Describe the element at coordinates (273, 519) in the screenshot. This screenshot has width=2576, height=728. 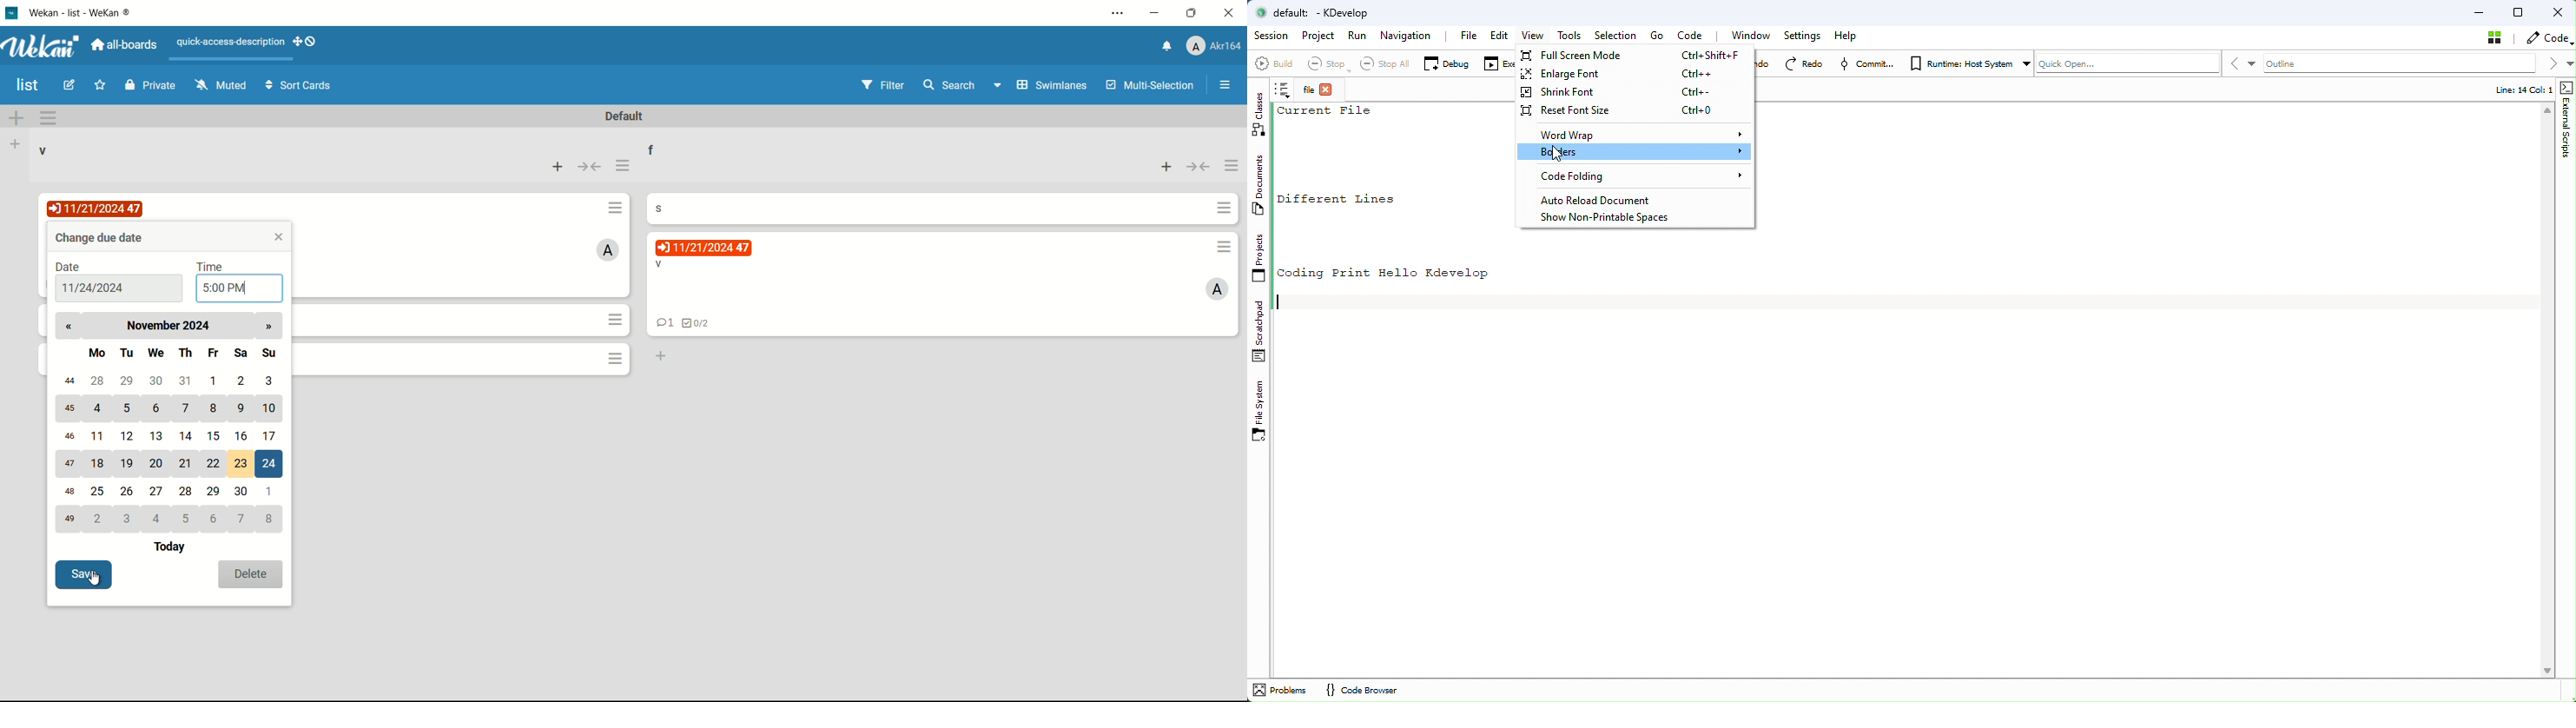
I see `8` at that location.